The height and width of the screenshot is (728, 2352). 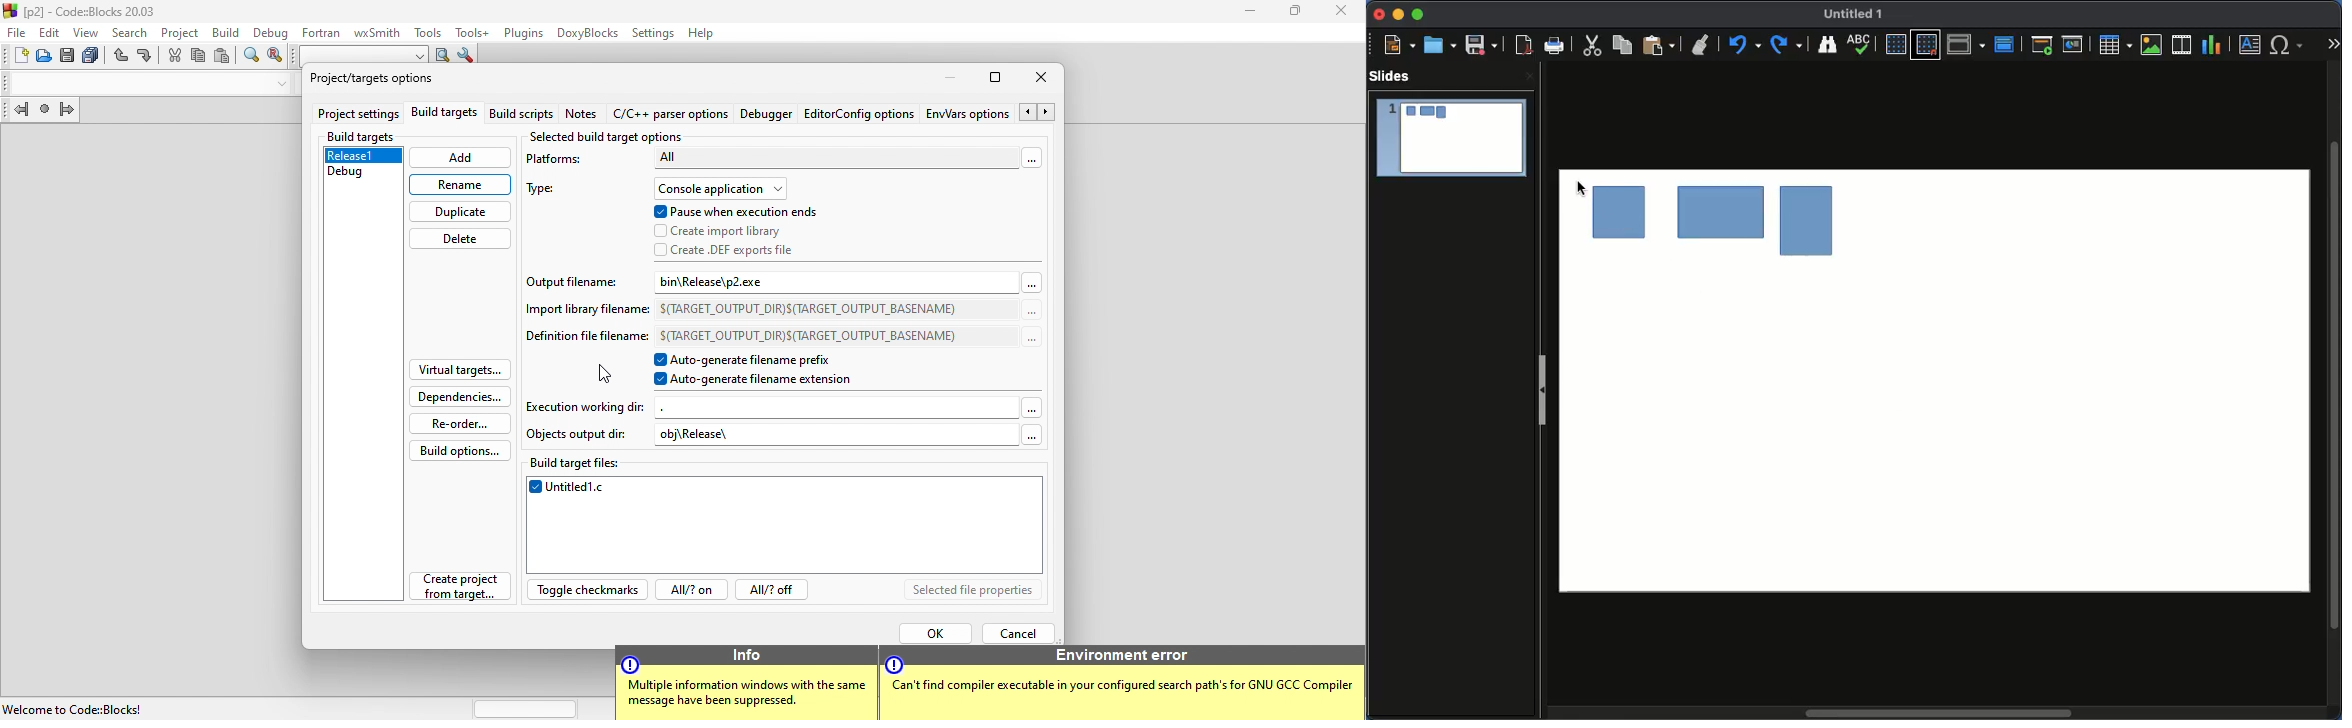 I want to click on Display grid, so click(x=1894, y=45).